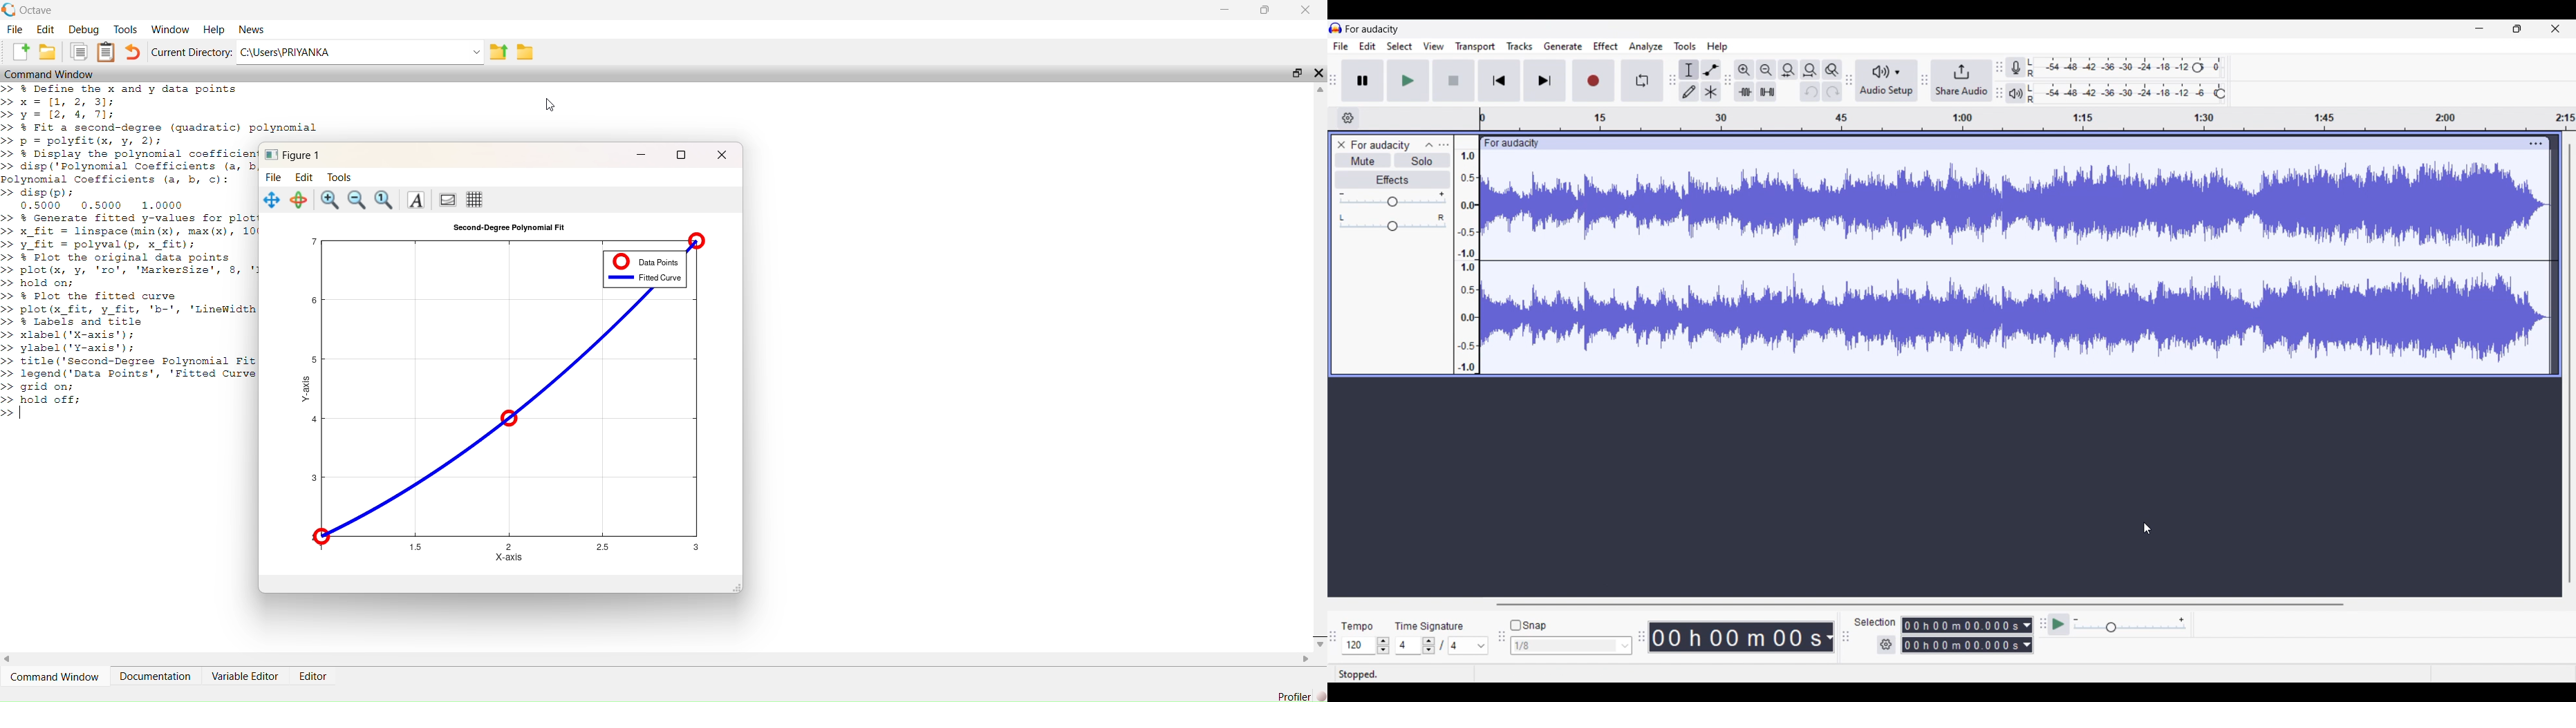 This screenshot has height=728, width=2576. Describe the element at coordinates (1642, 81) in the screenshot. I see `Enable looping` at that location.